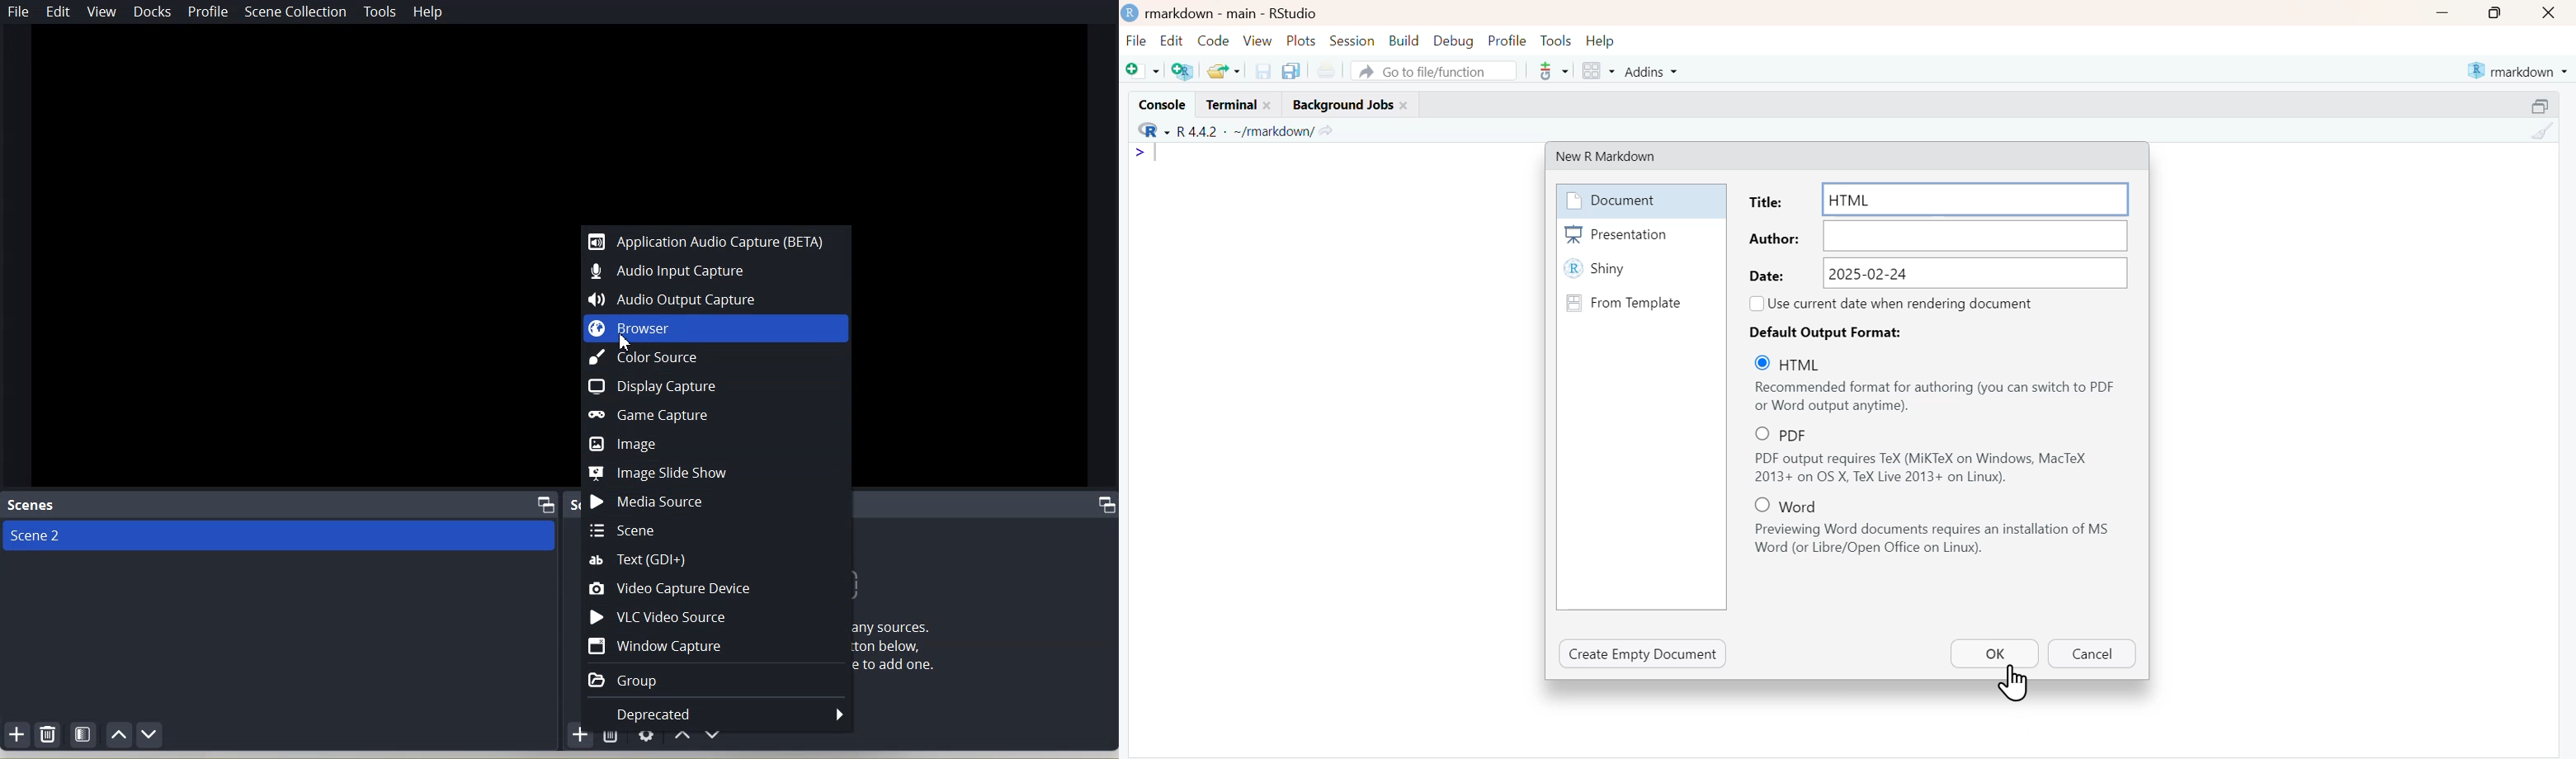  Describe the element at coordinates (17, 733) in the screenshot. I see `Add Scene` at that location.